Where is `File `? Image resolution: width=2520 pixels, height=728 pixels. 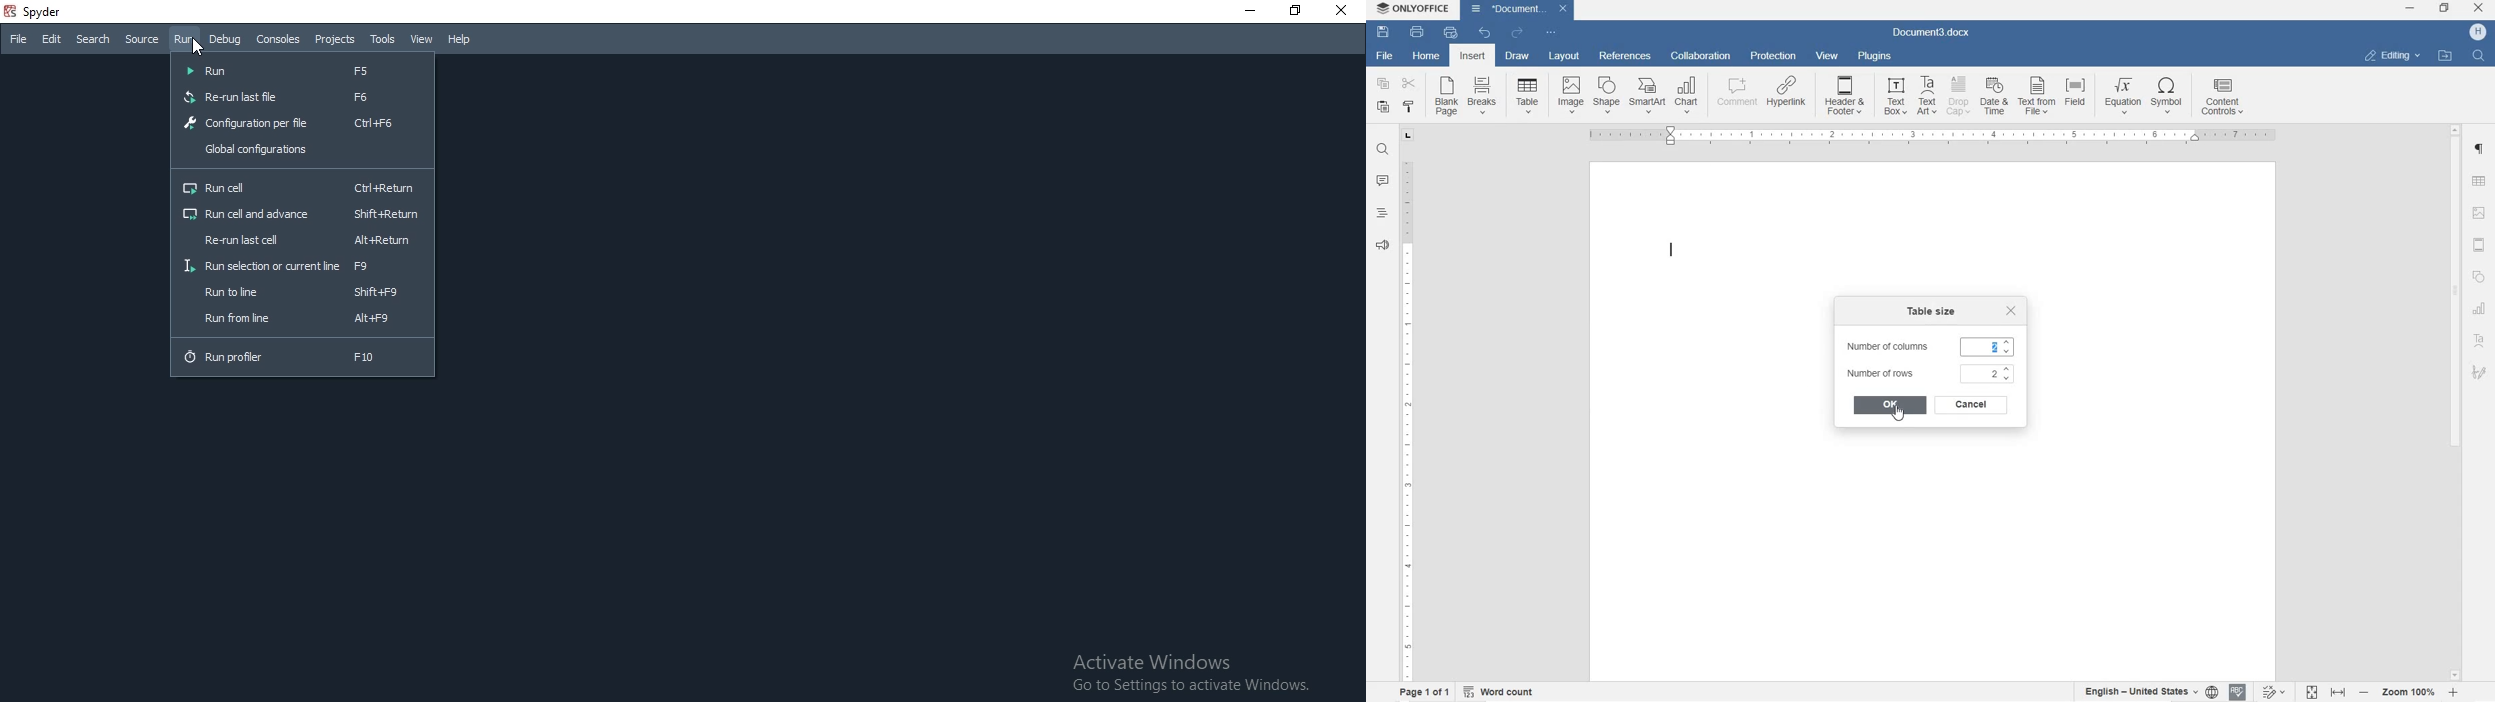
File  is located at coordinates (20, 40).